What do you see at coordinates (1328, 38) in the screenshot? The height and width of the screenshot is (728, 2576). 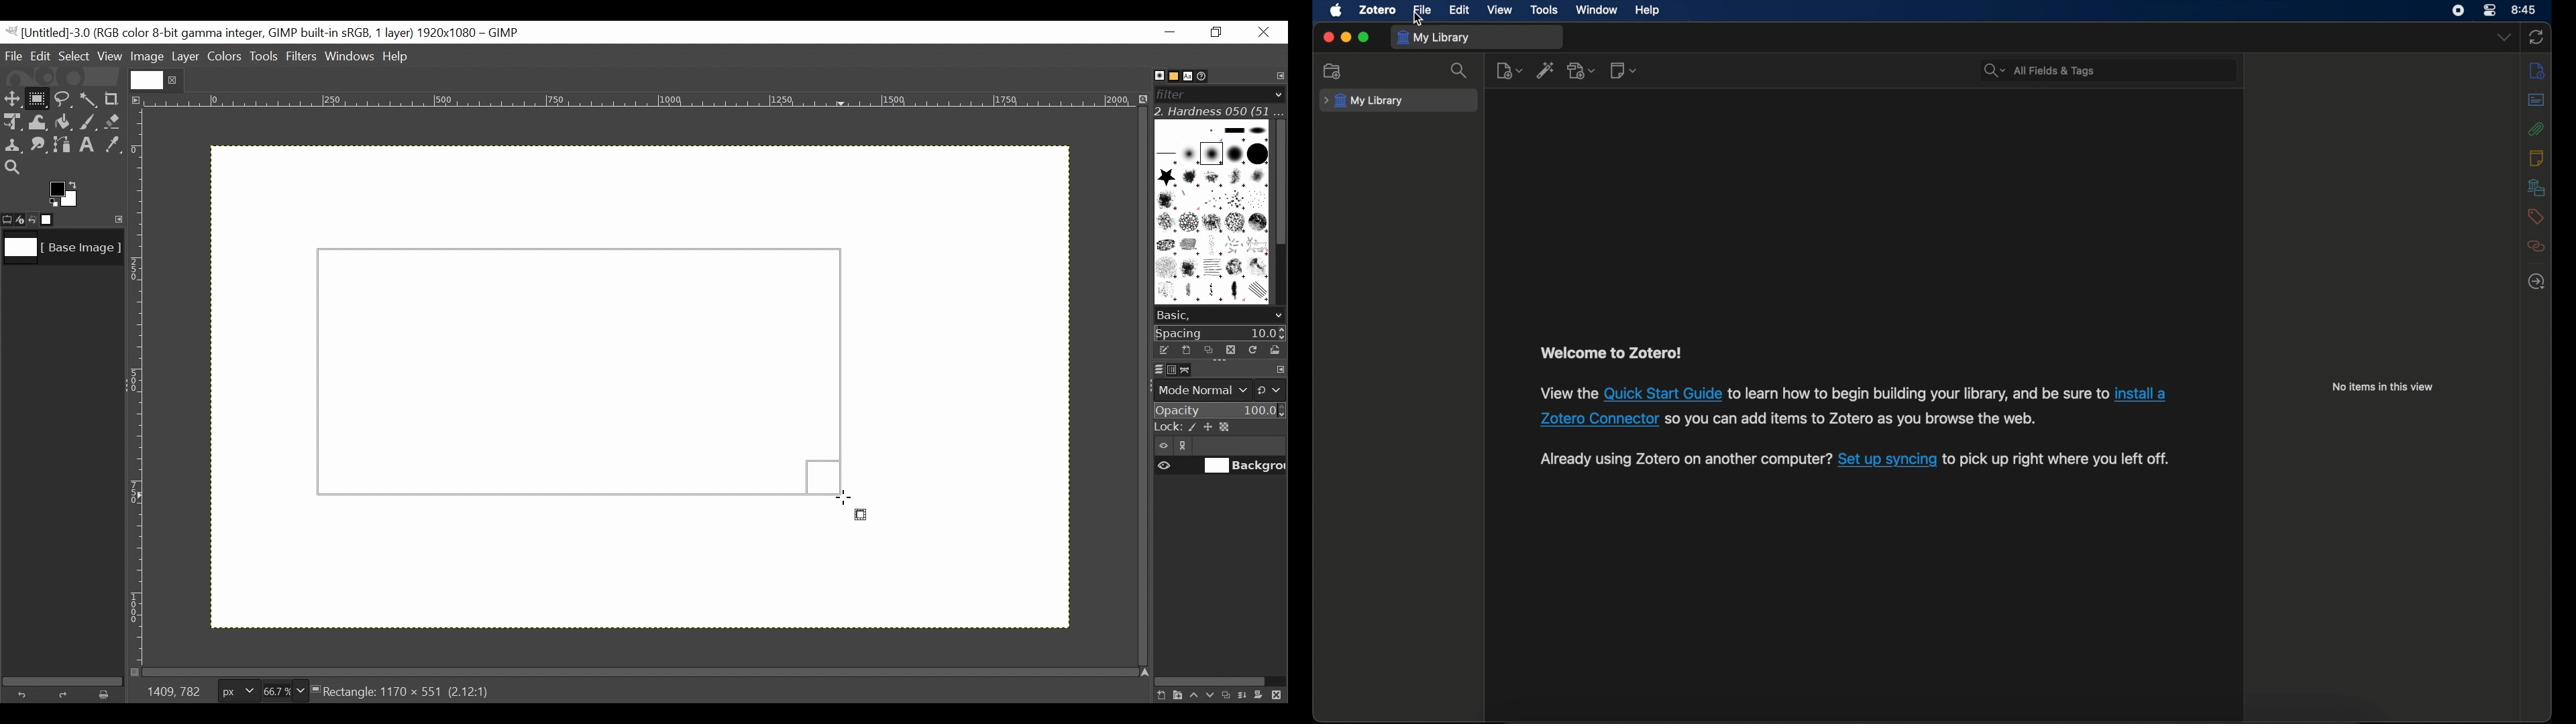 I see `close` at bounding box center [1328, 38].